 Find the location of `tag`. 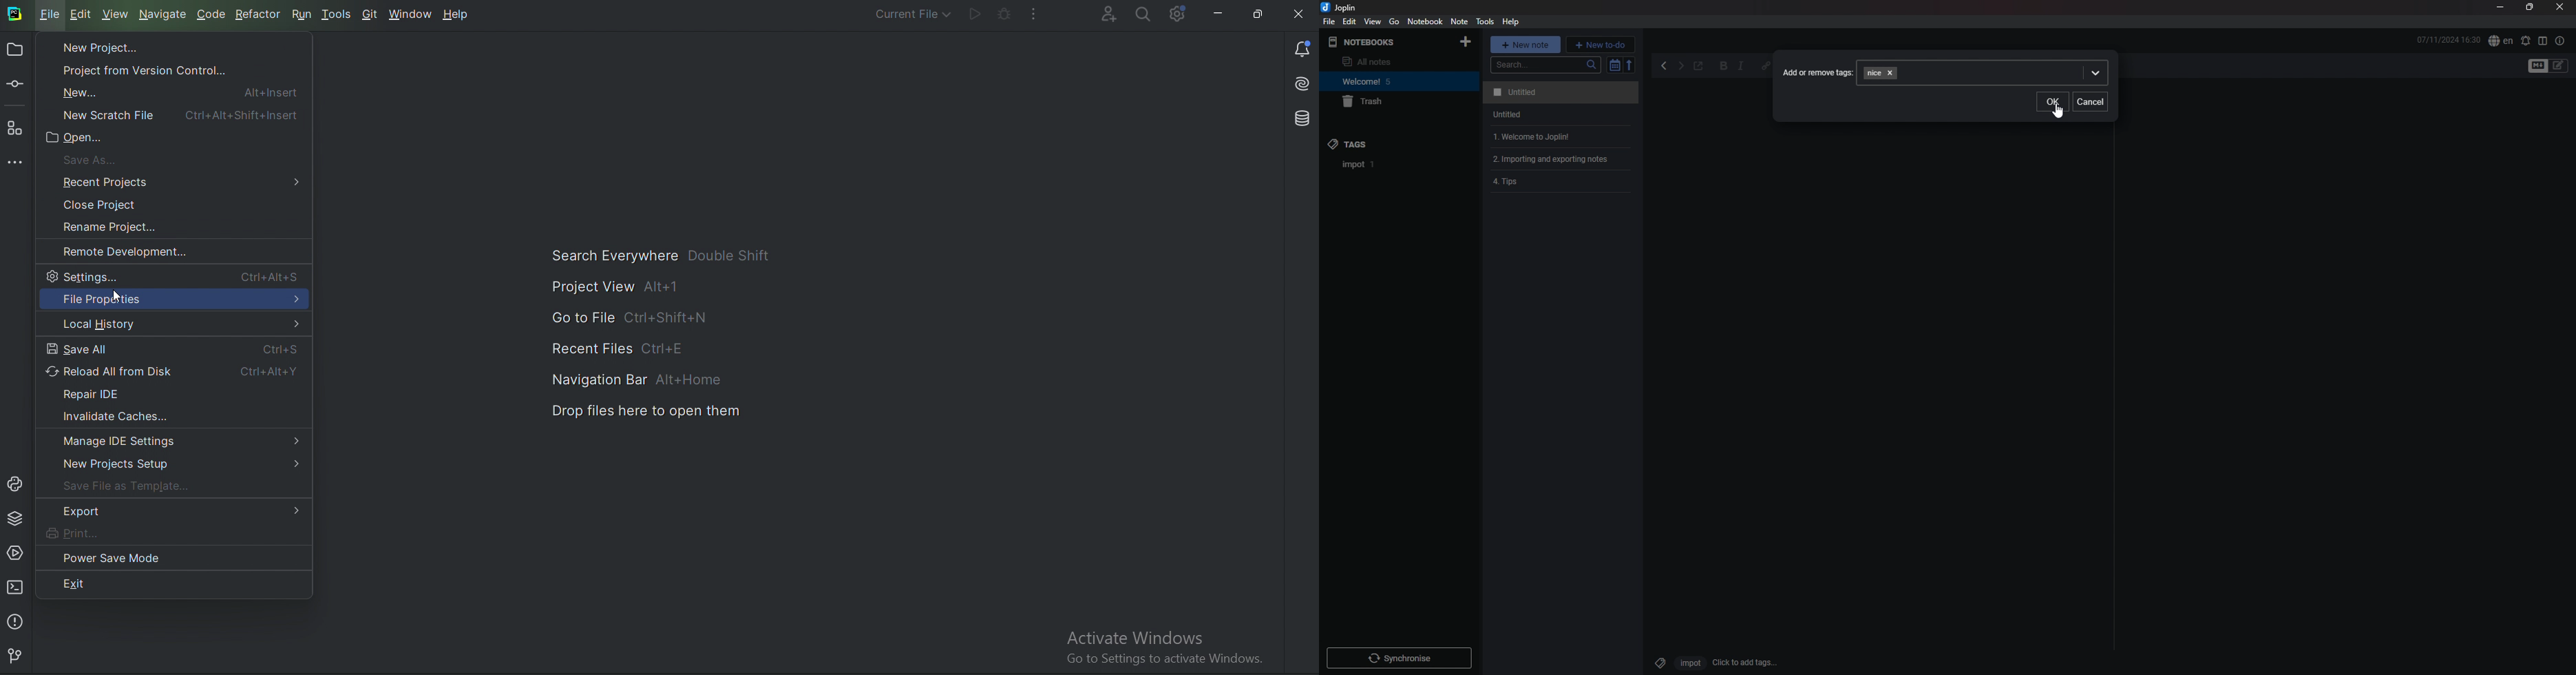

tag is located at coordinates (1359, 164).